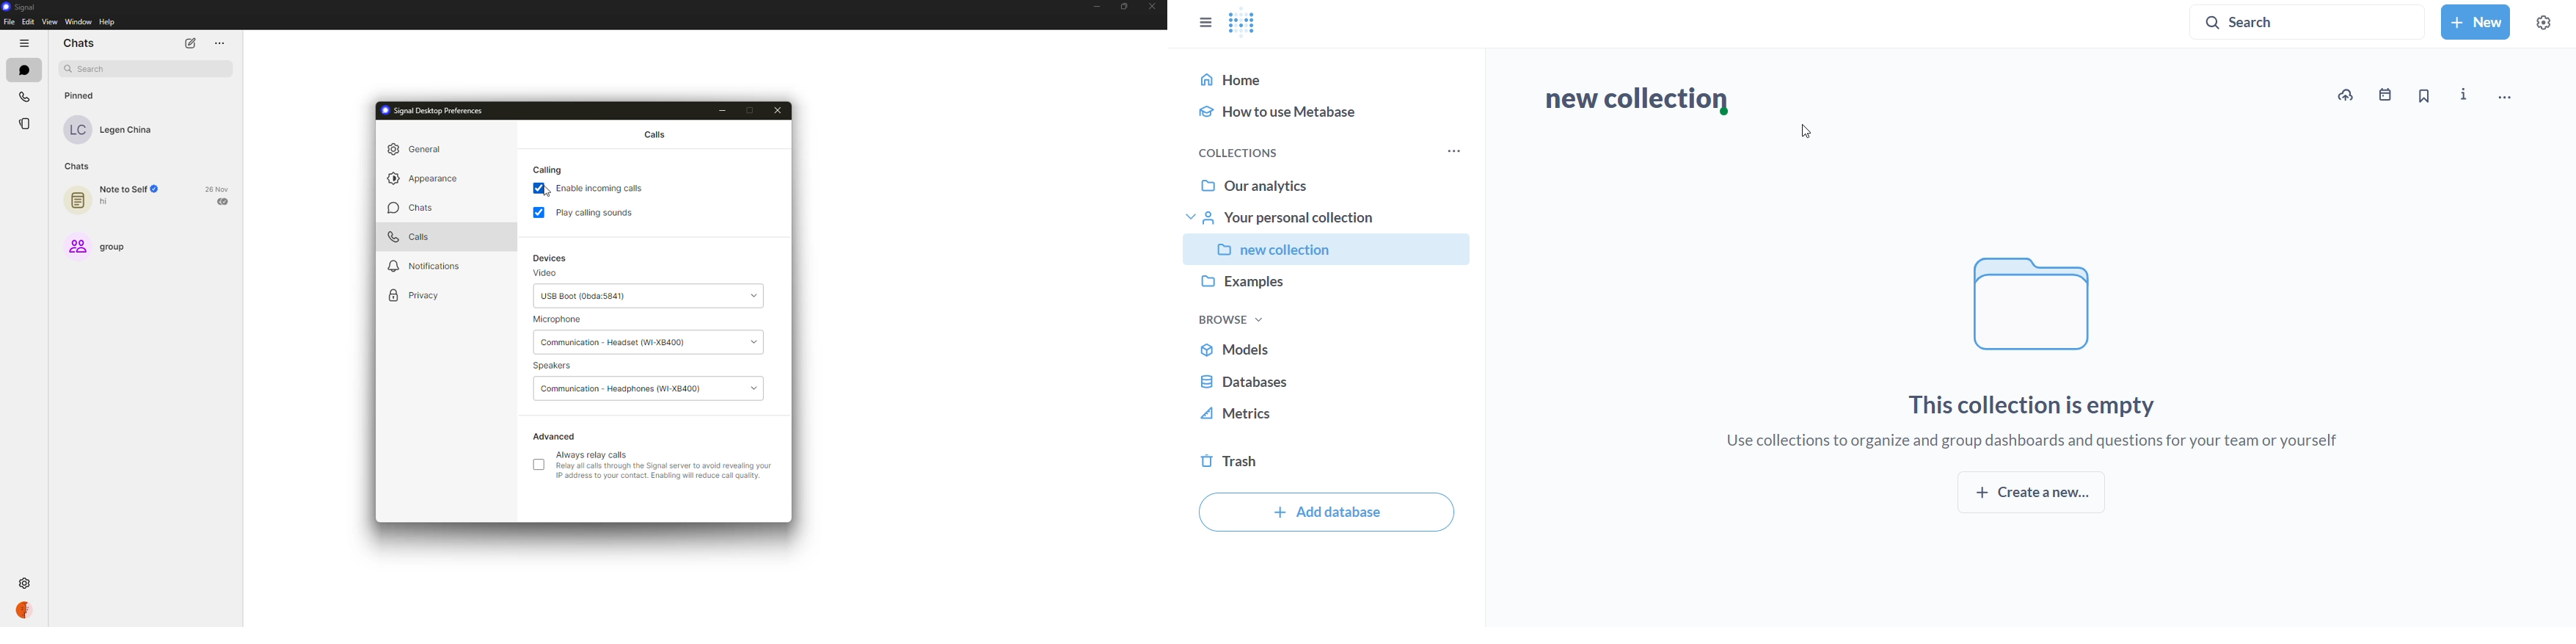  What do you see at coordinates (540, 211) in the screenshot?
I see `enabled` at bounding box center [540, 211].